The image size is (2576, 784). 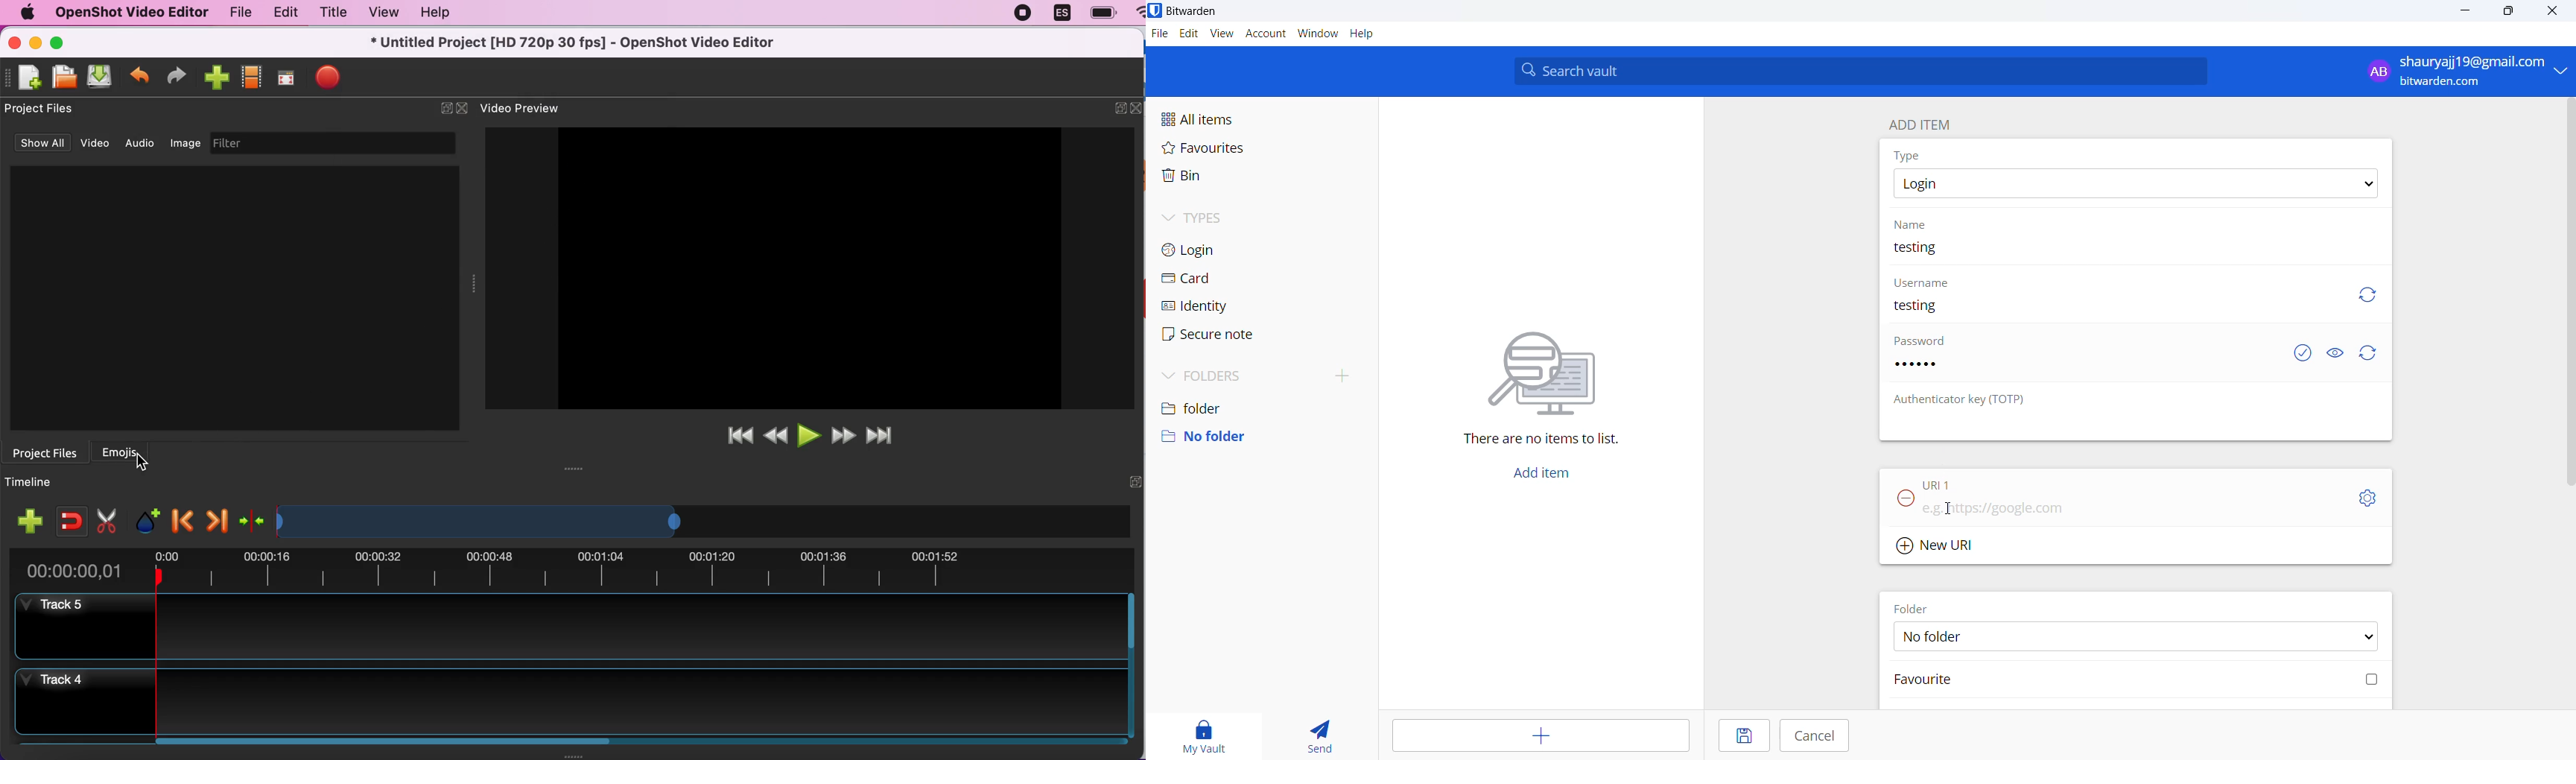 I want to click on password, so click(x=1927, y=342).